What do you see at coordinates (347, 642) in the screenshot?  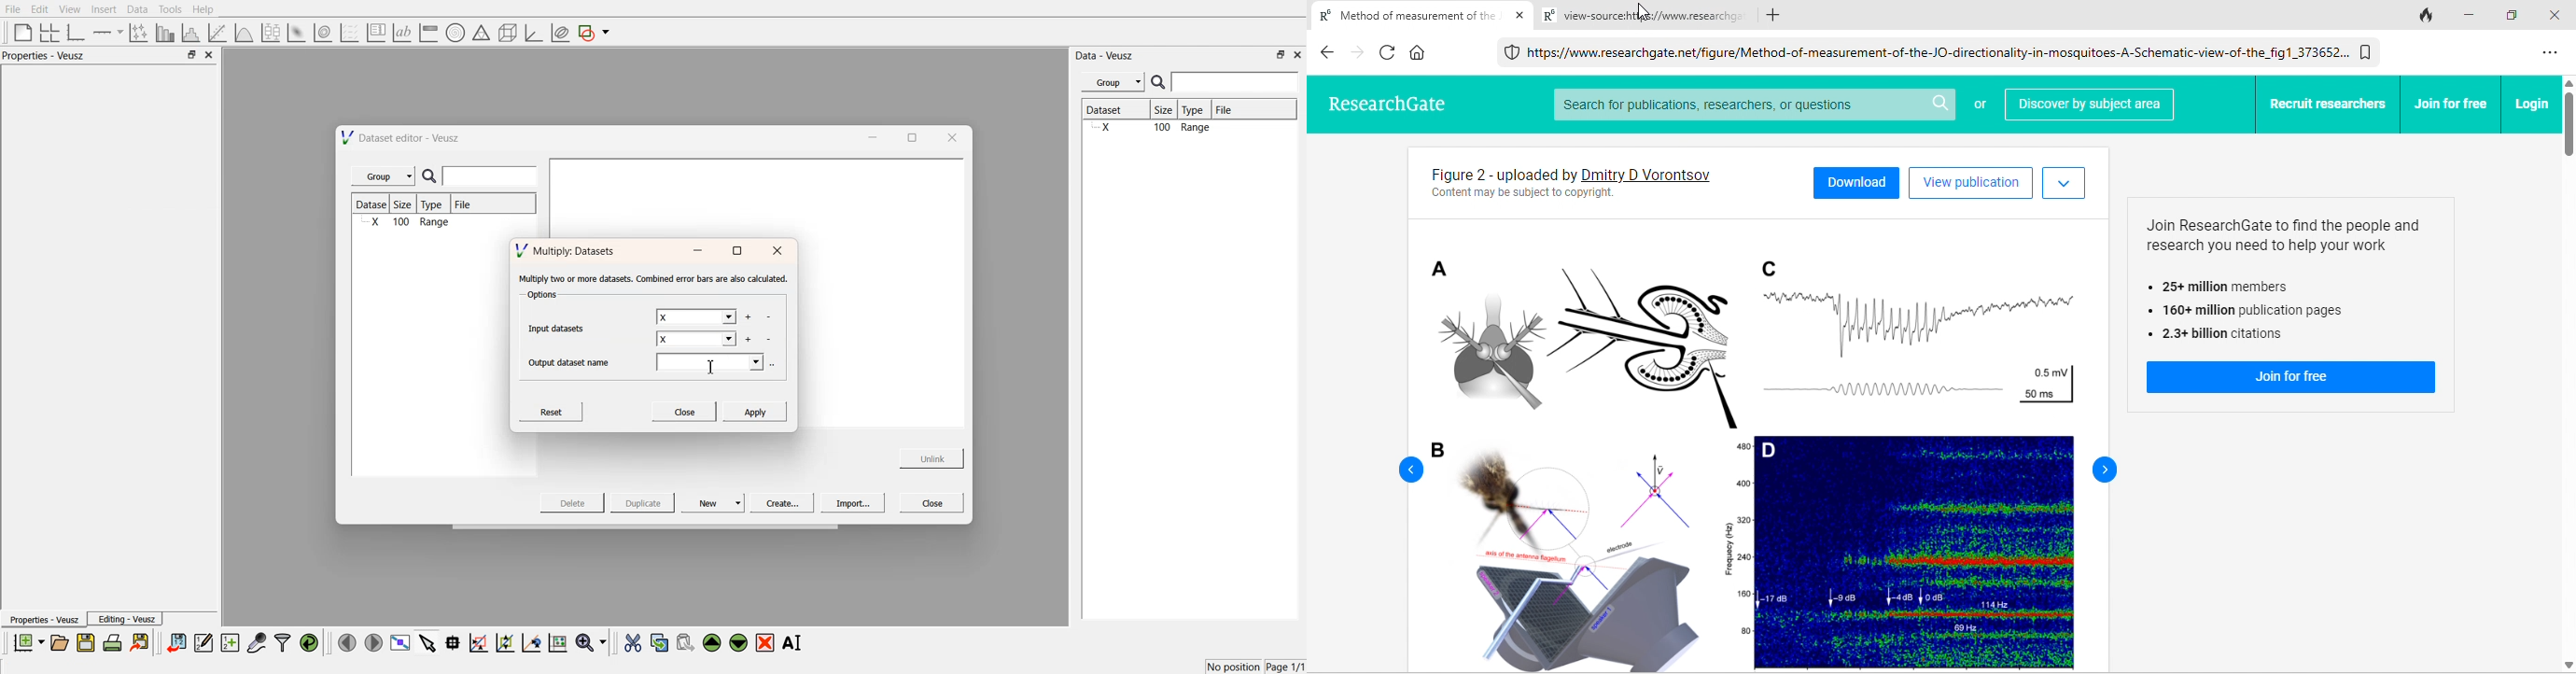 I see `move left` at bounding box center [347, 642].